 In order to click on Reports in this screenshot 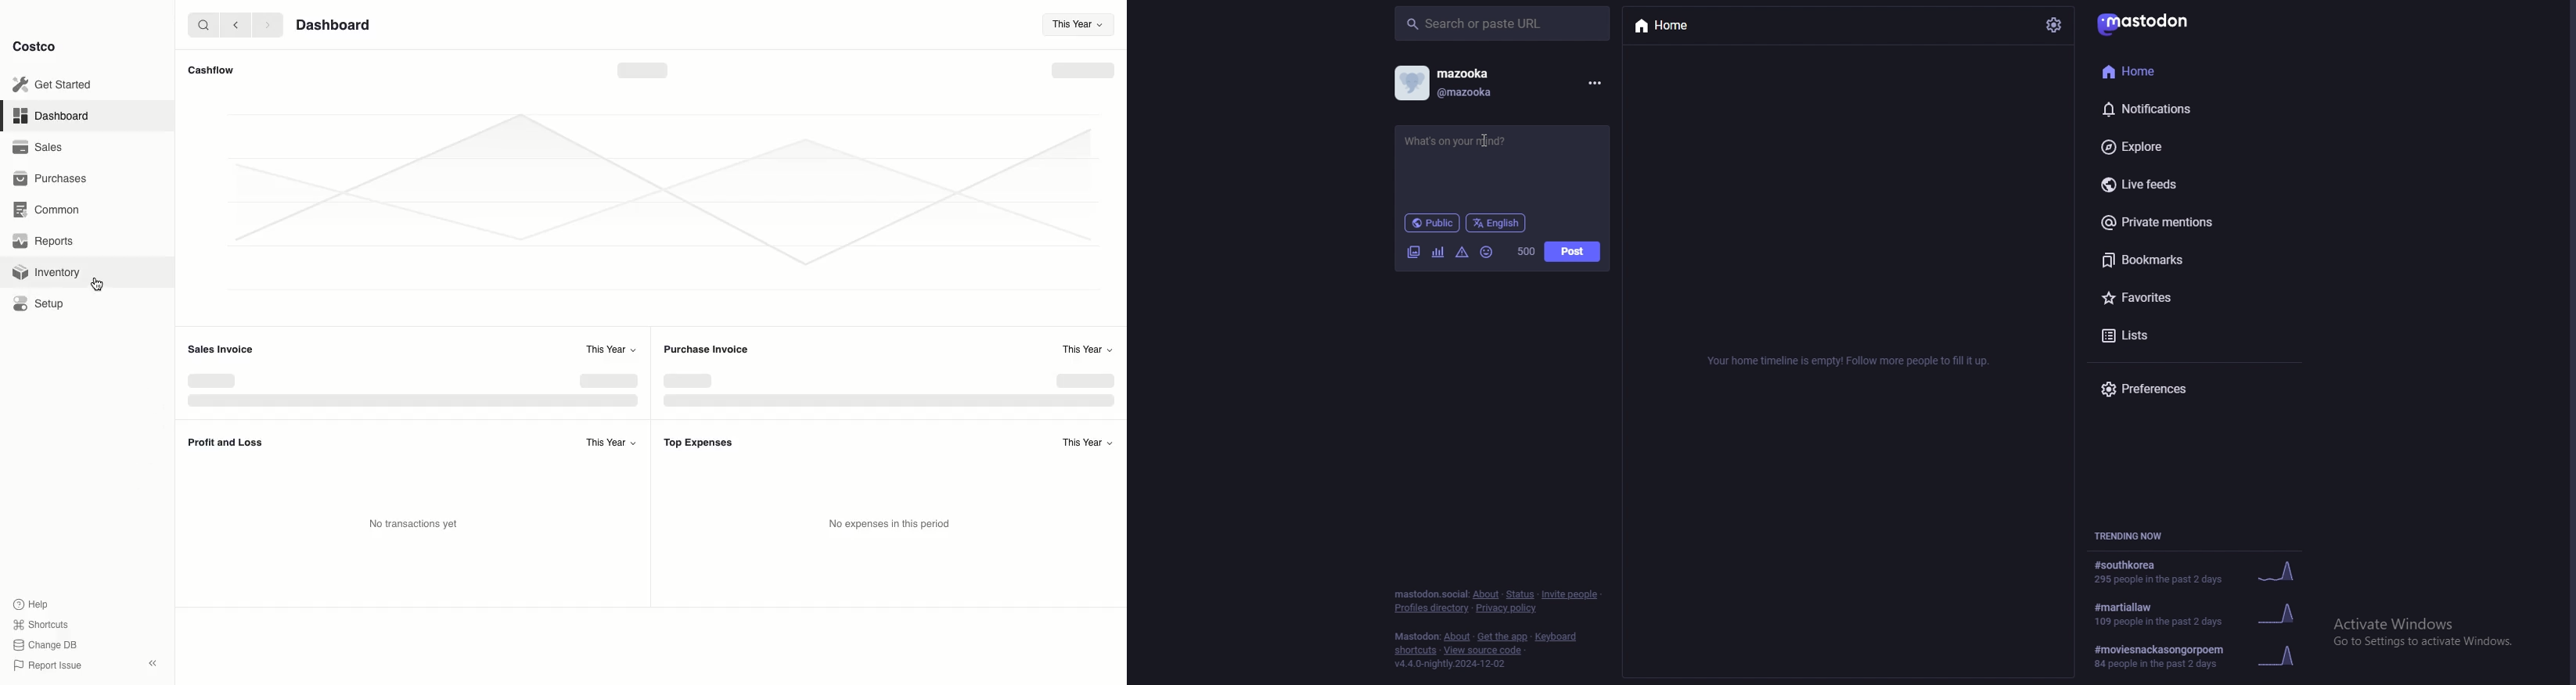, I will do `click(47, 241)`.